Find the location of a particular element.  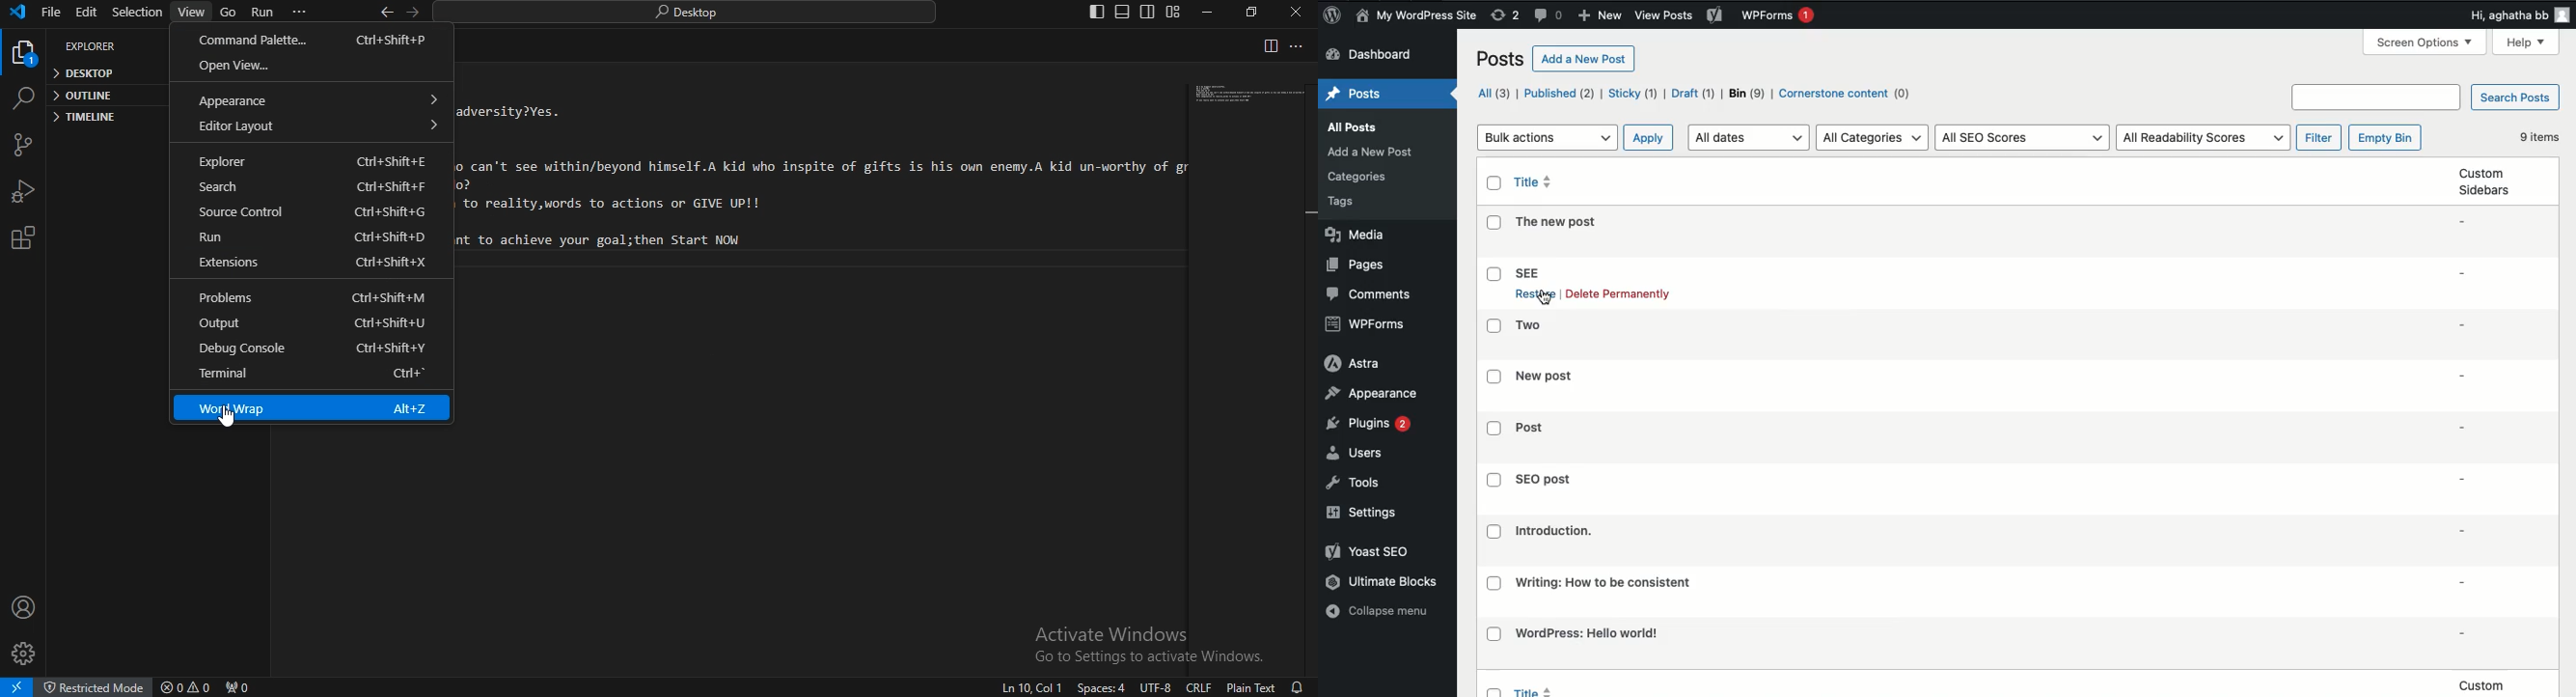

go is located at coordinates (228, 14).